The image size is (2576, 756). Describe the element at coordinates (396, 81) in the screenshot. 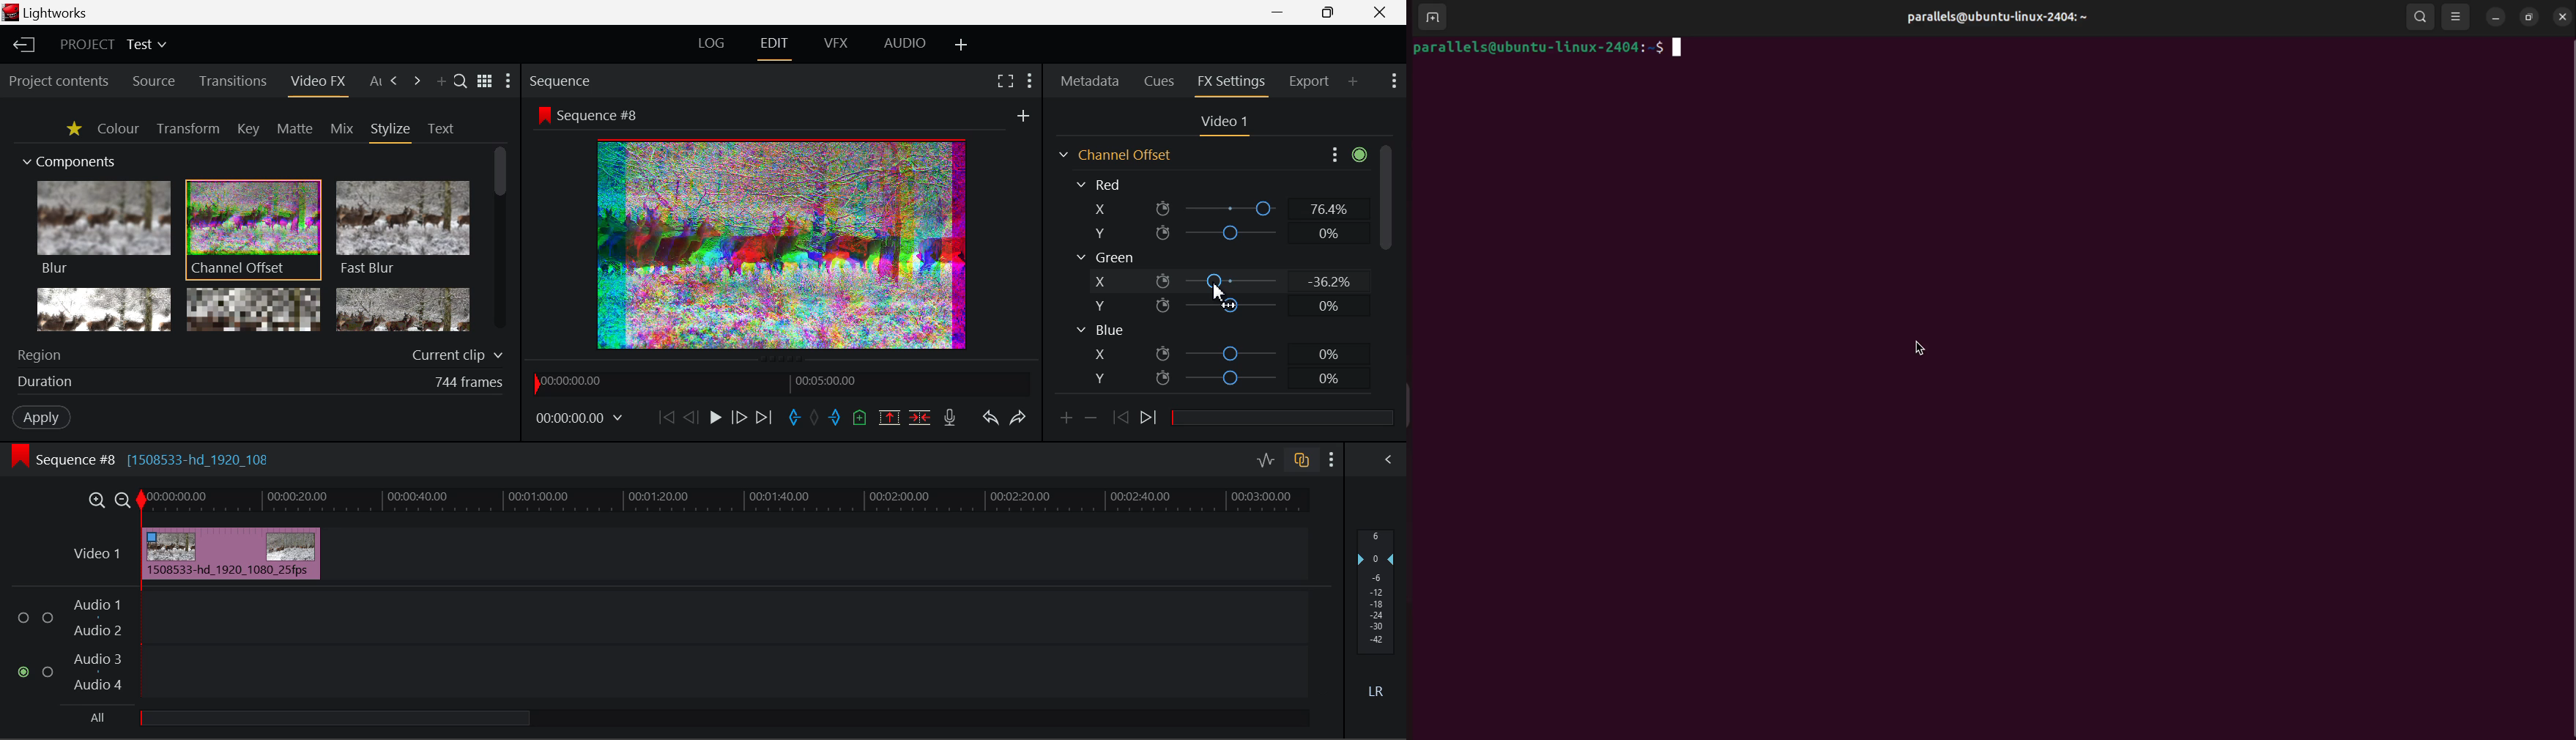

I see `Next Tab` at that location.